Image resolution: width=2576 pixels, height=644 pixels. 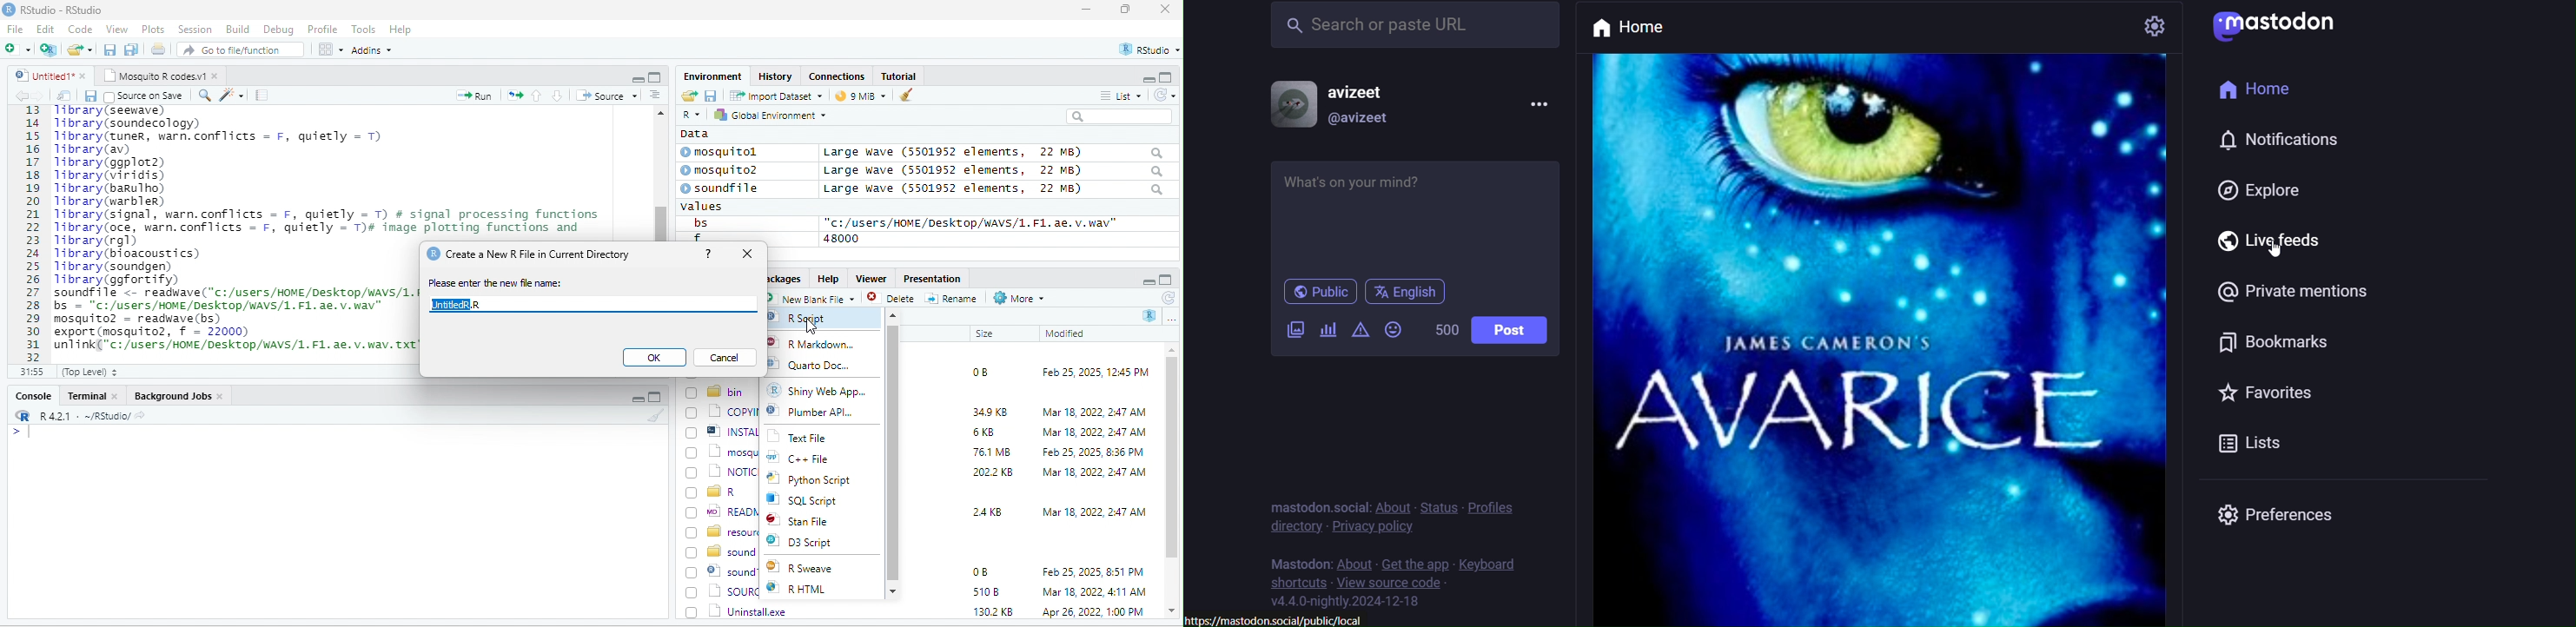 What do you see at coordinates (1089, 433) in the screenshot?
I see `Mar 18, 2022, 2:47 AM` at bounding box center [1089, 433].